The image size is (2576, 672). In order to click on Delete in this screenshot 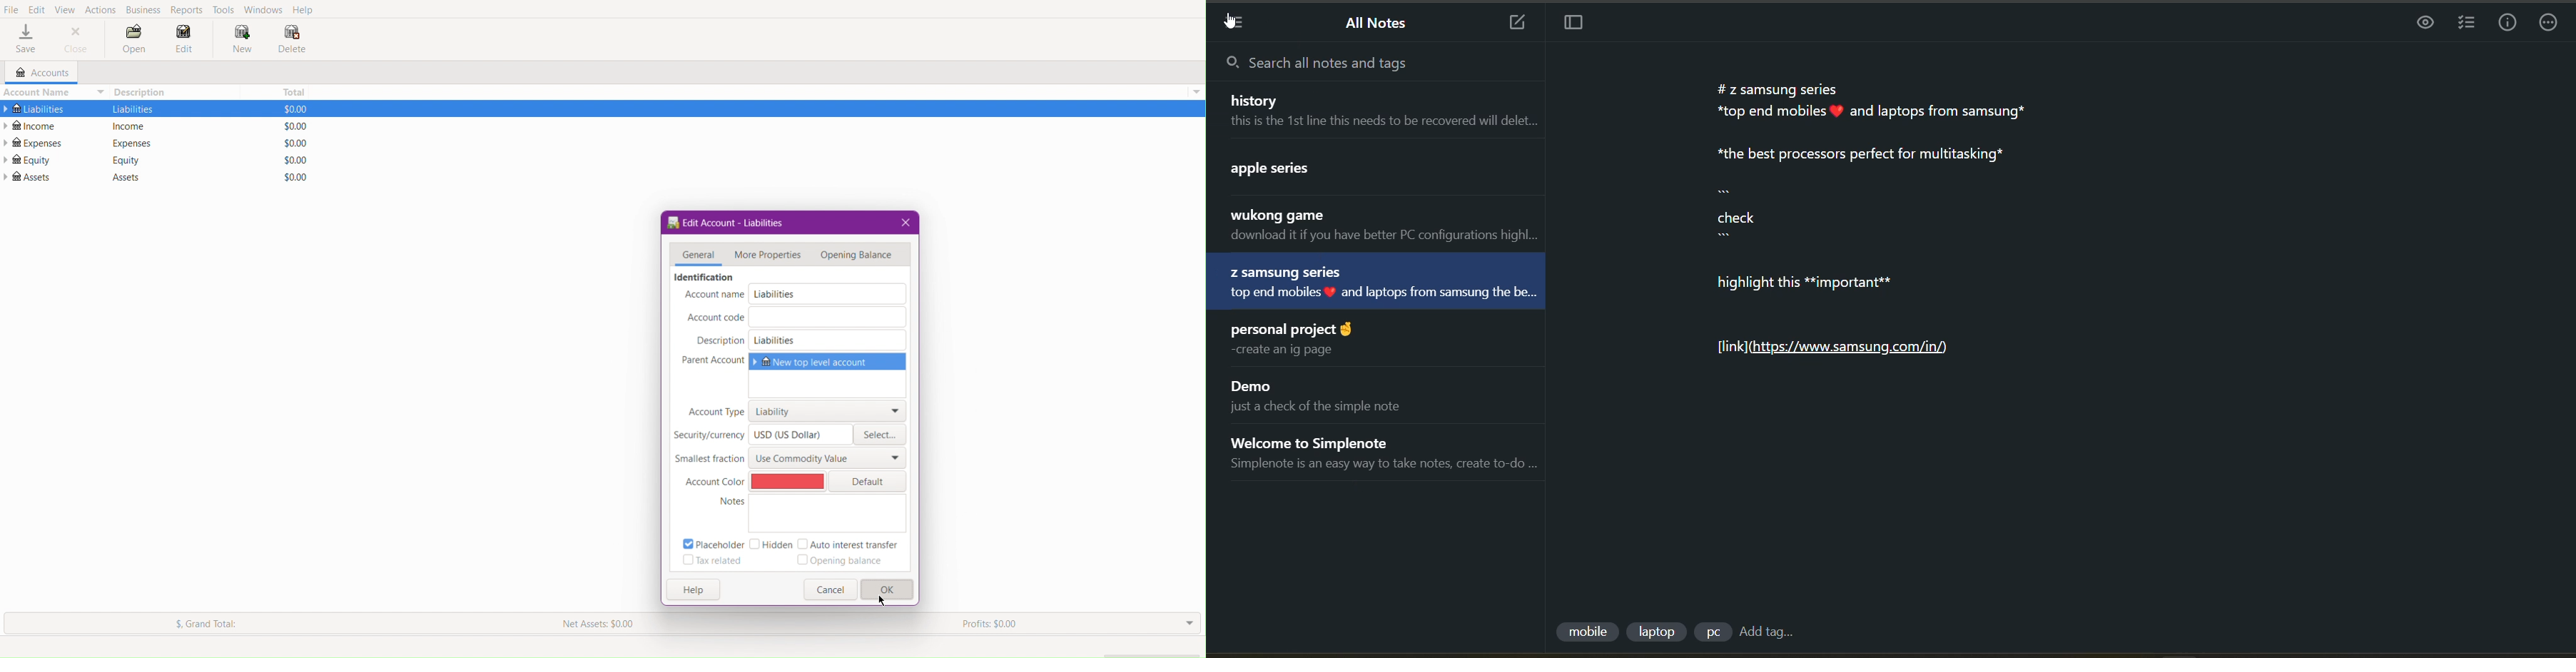, I will do `click(292, 40)`.